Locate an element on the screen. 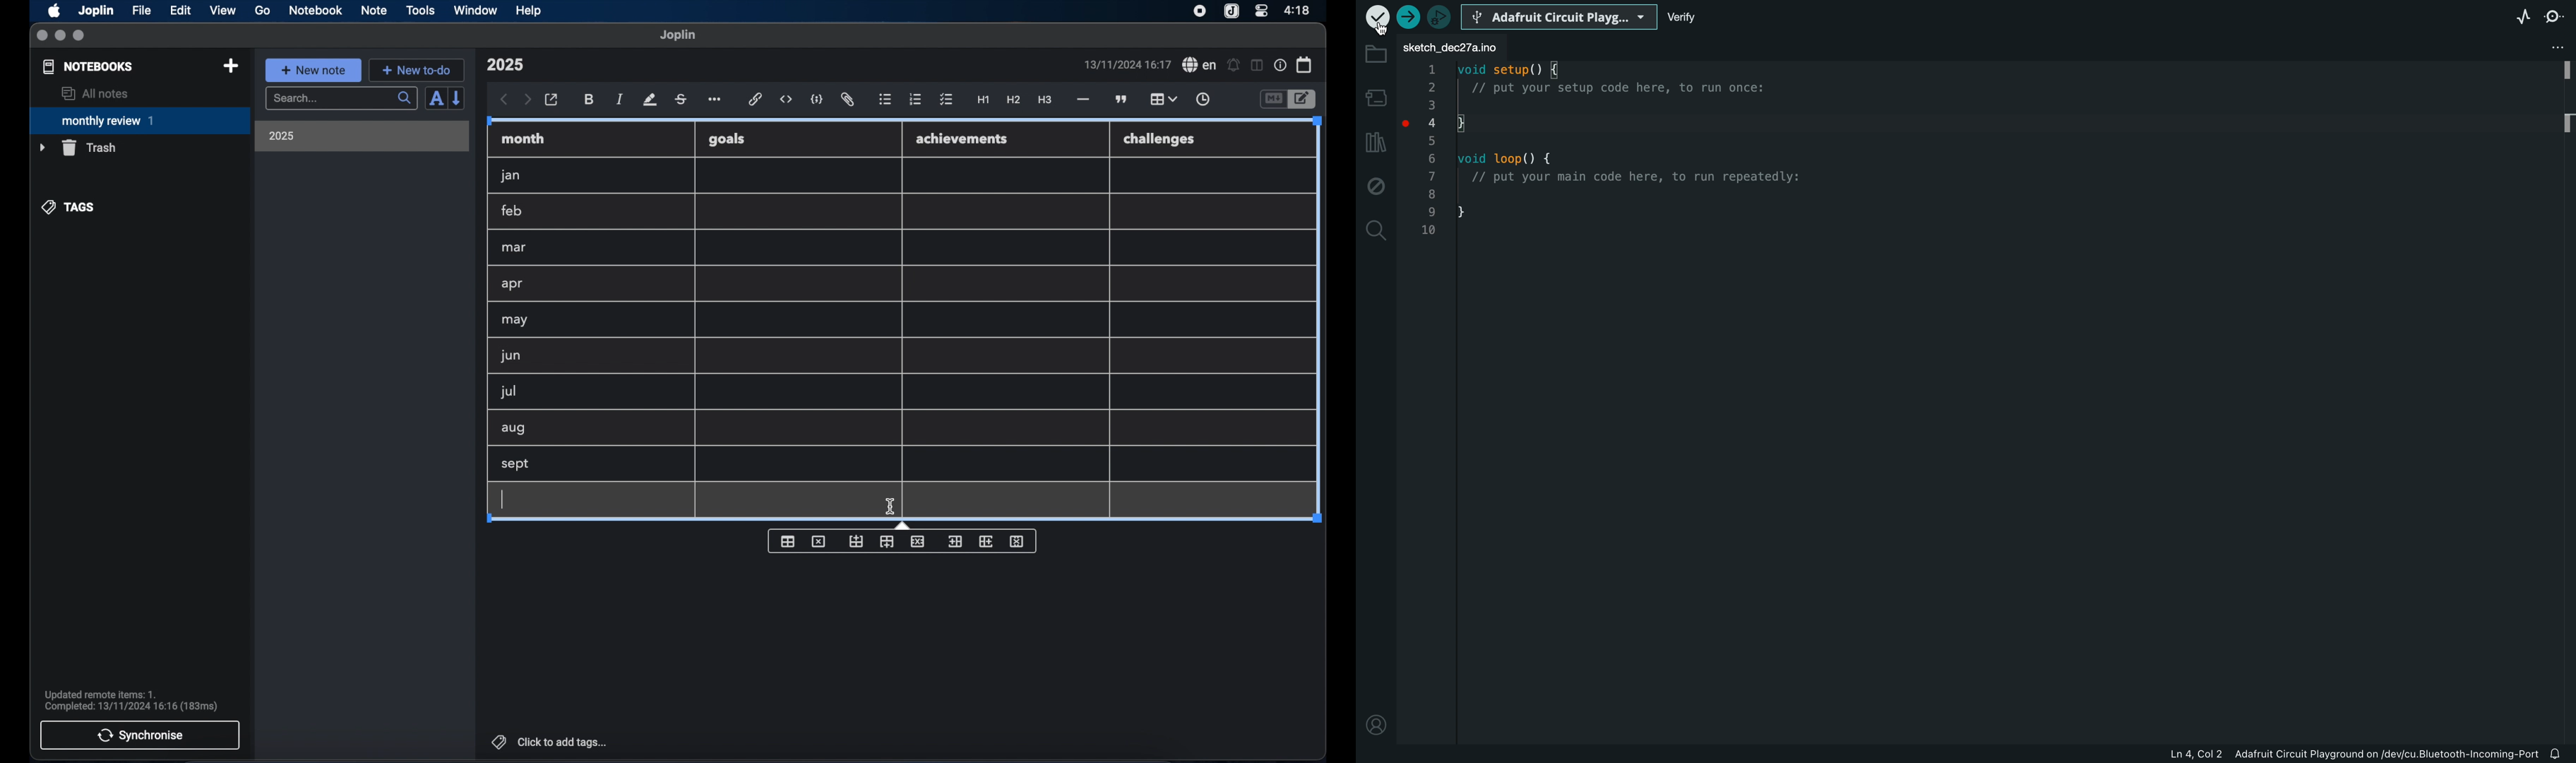 This screenshot has height=784, width=2576. more options is located at coordinates (716, 100).